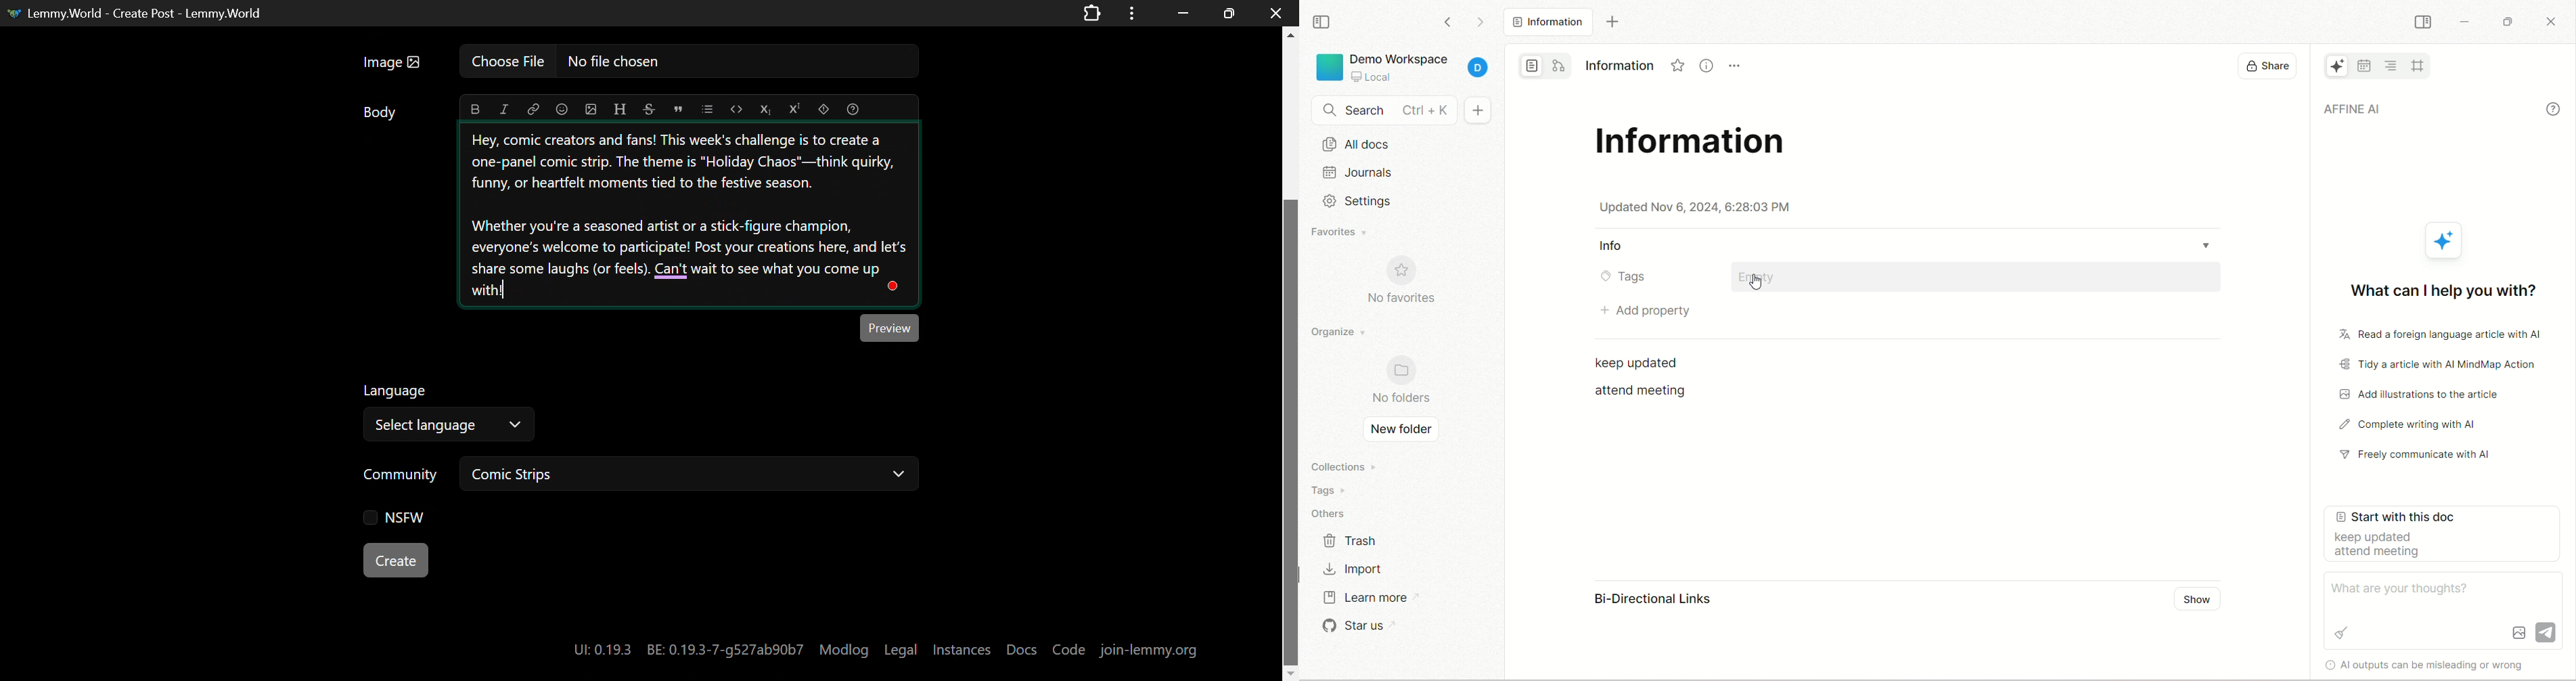  Describe the element at coordinates (2418, 65) in the screenshot. I see `all frames` at that location.